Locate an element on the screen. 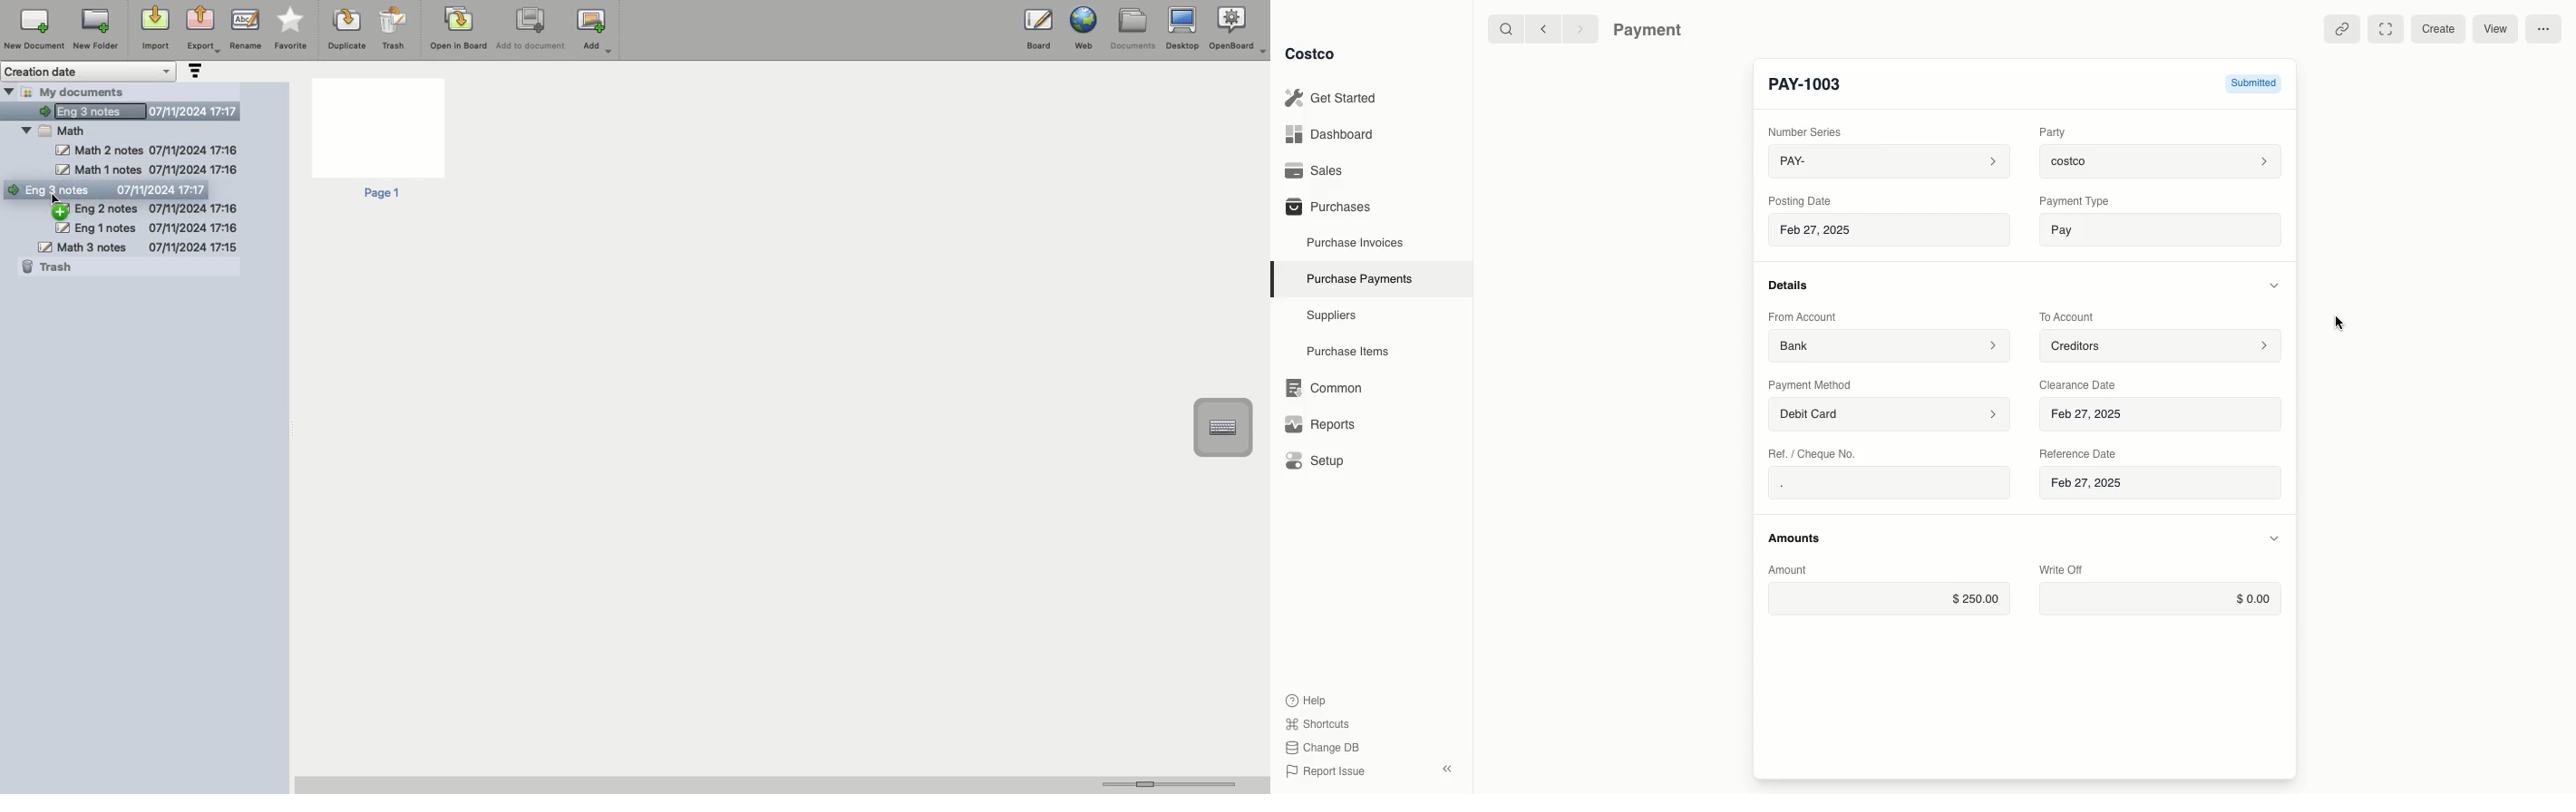 The image size is (2576, 812). PAY- is located at coordinates (1889, 160).